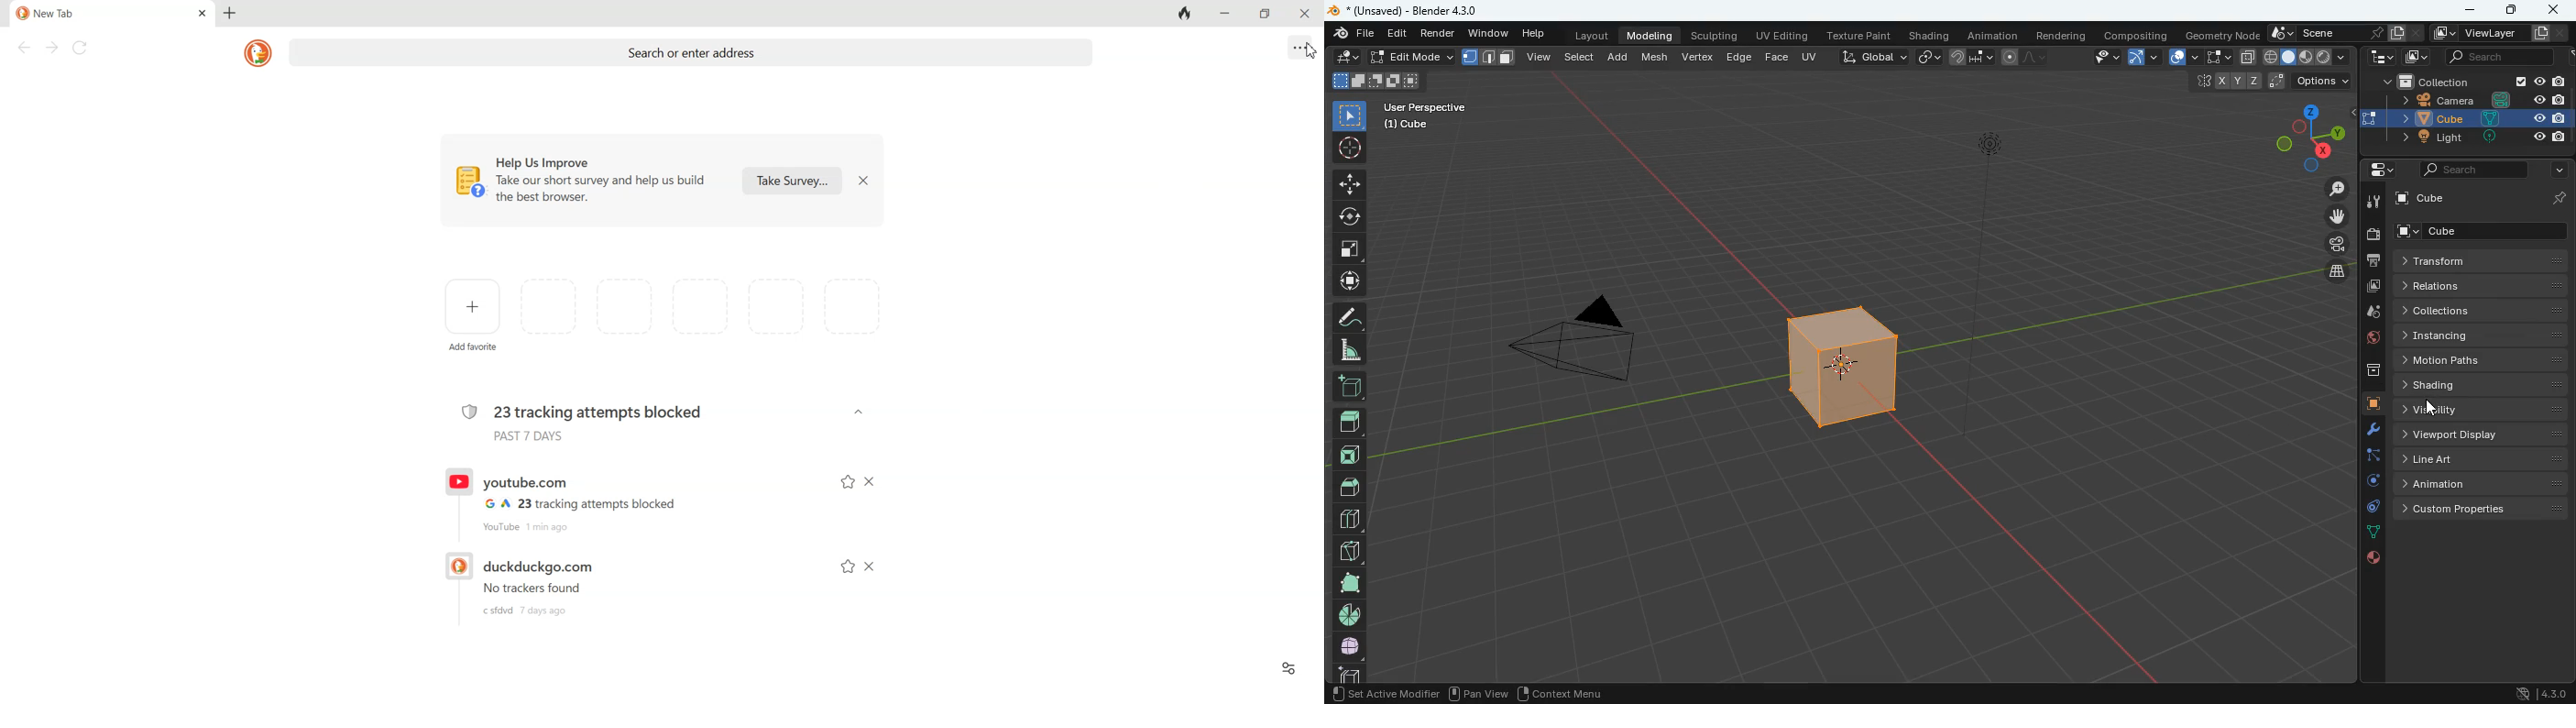 The width and height of the screenshot is (2576, 728). I want to click on zoom, so click(2336, 188).